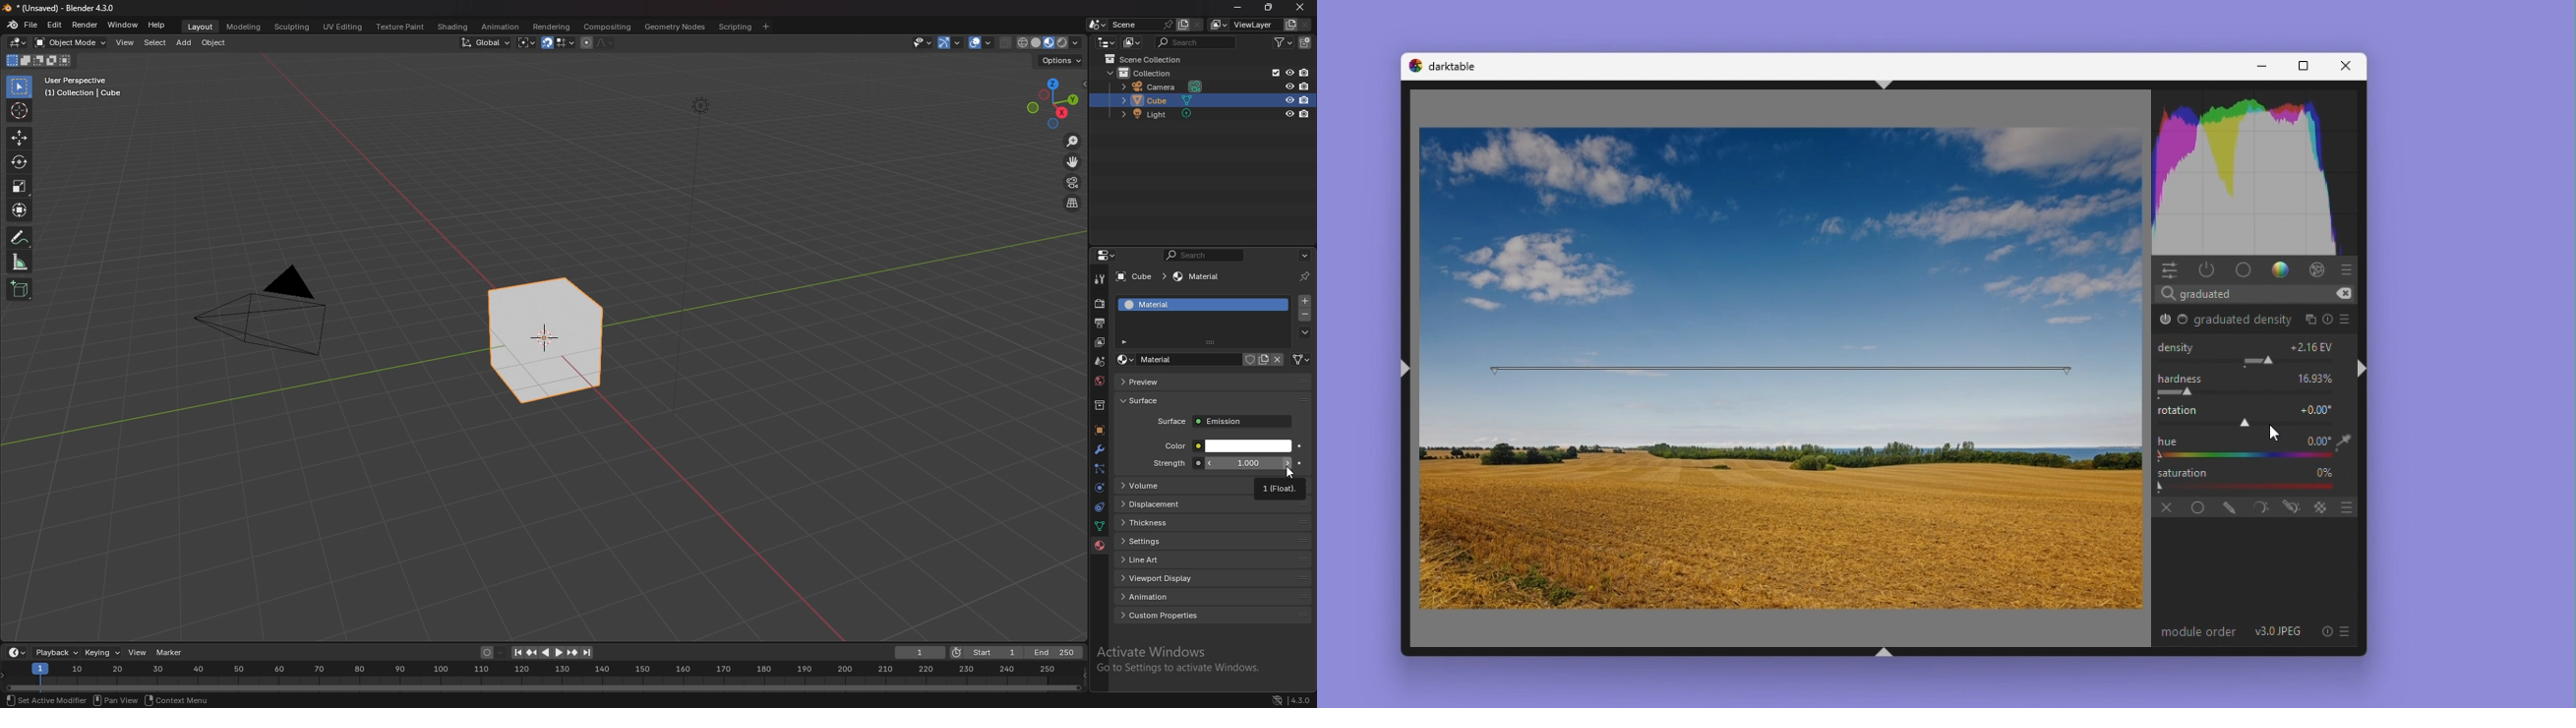 This screenshot has height=728, width=2576. Describe the element at coordinates (126, 43) in the screenshot. I see `view` at that location.